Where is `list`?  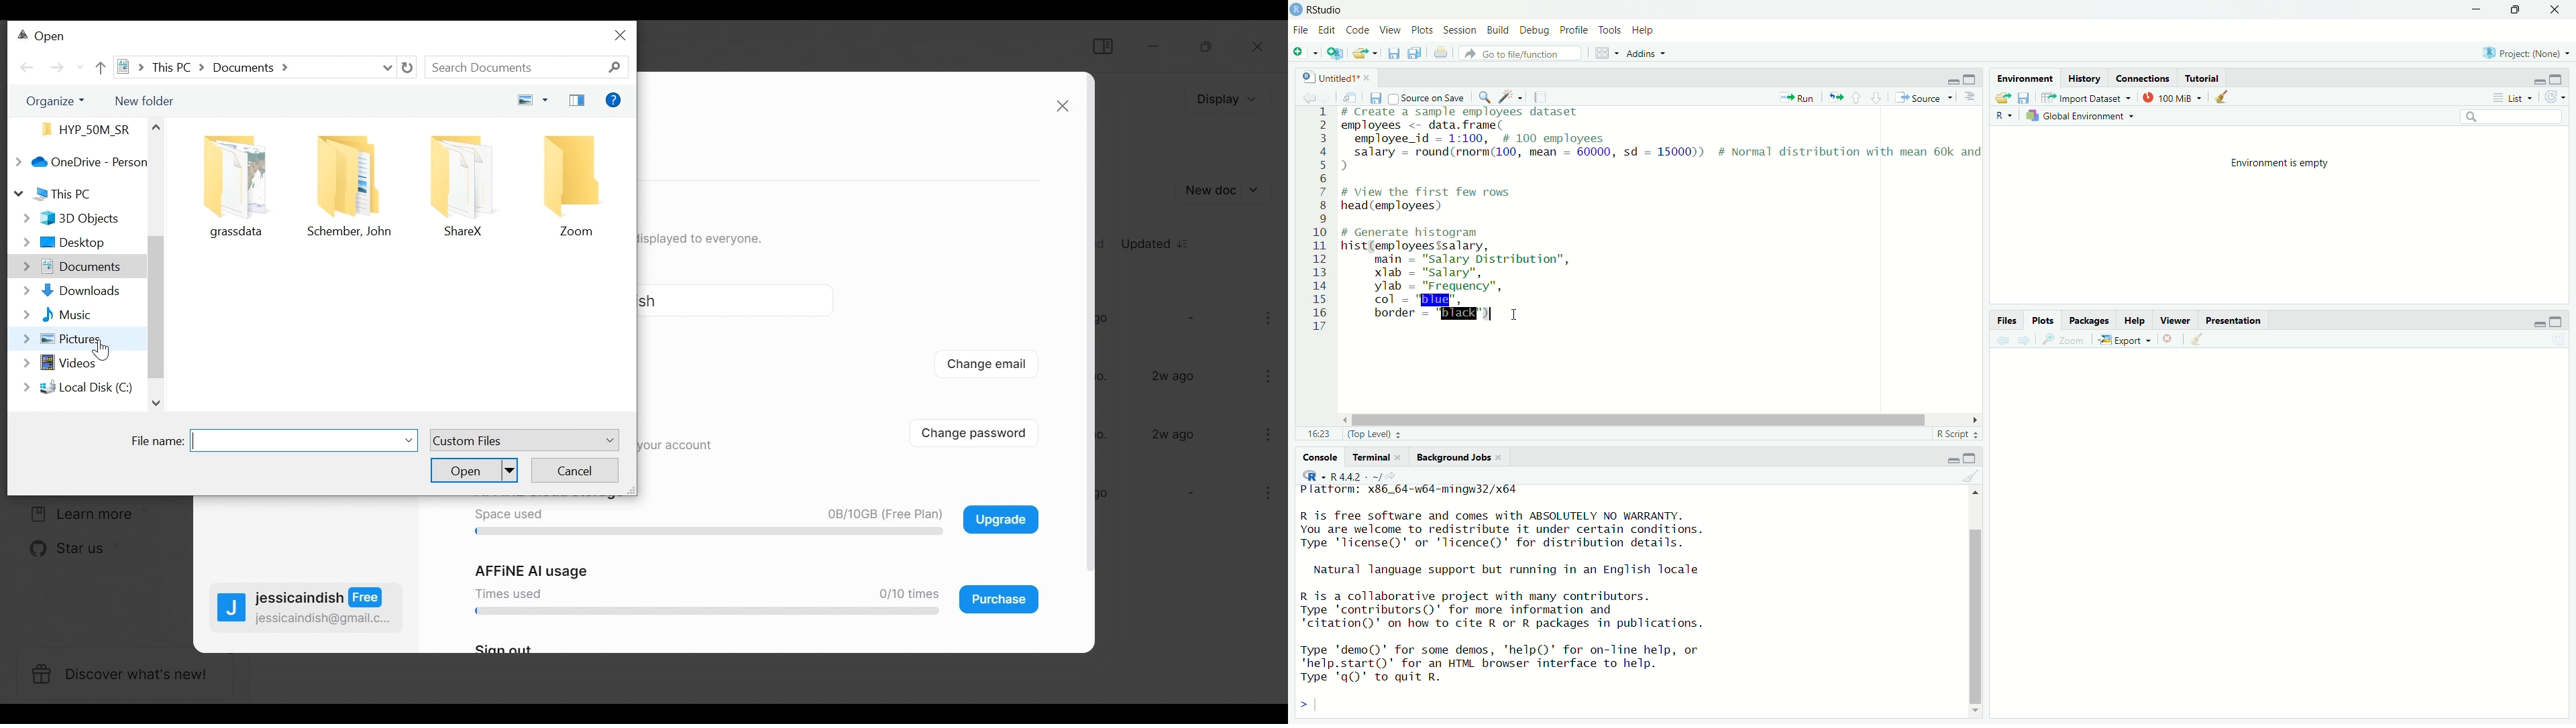
list is located at coordinates (2515, 98).